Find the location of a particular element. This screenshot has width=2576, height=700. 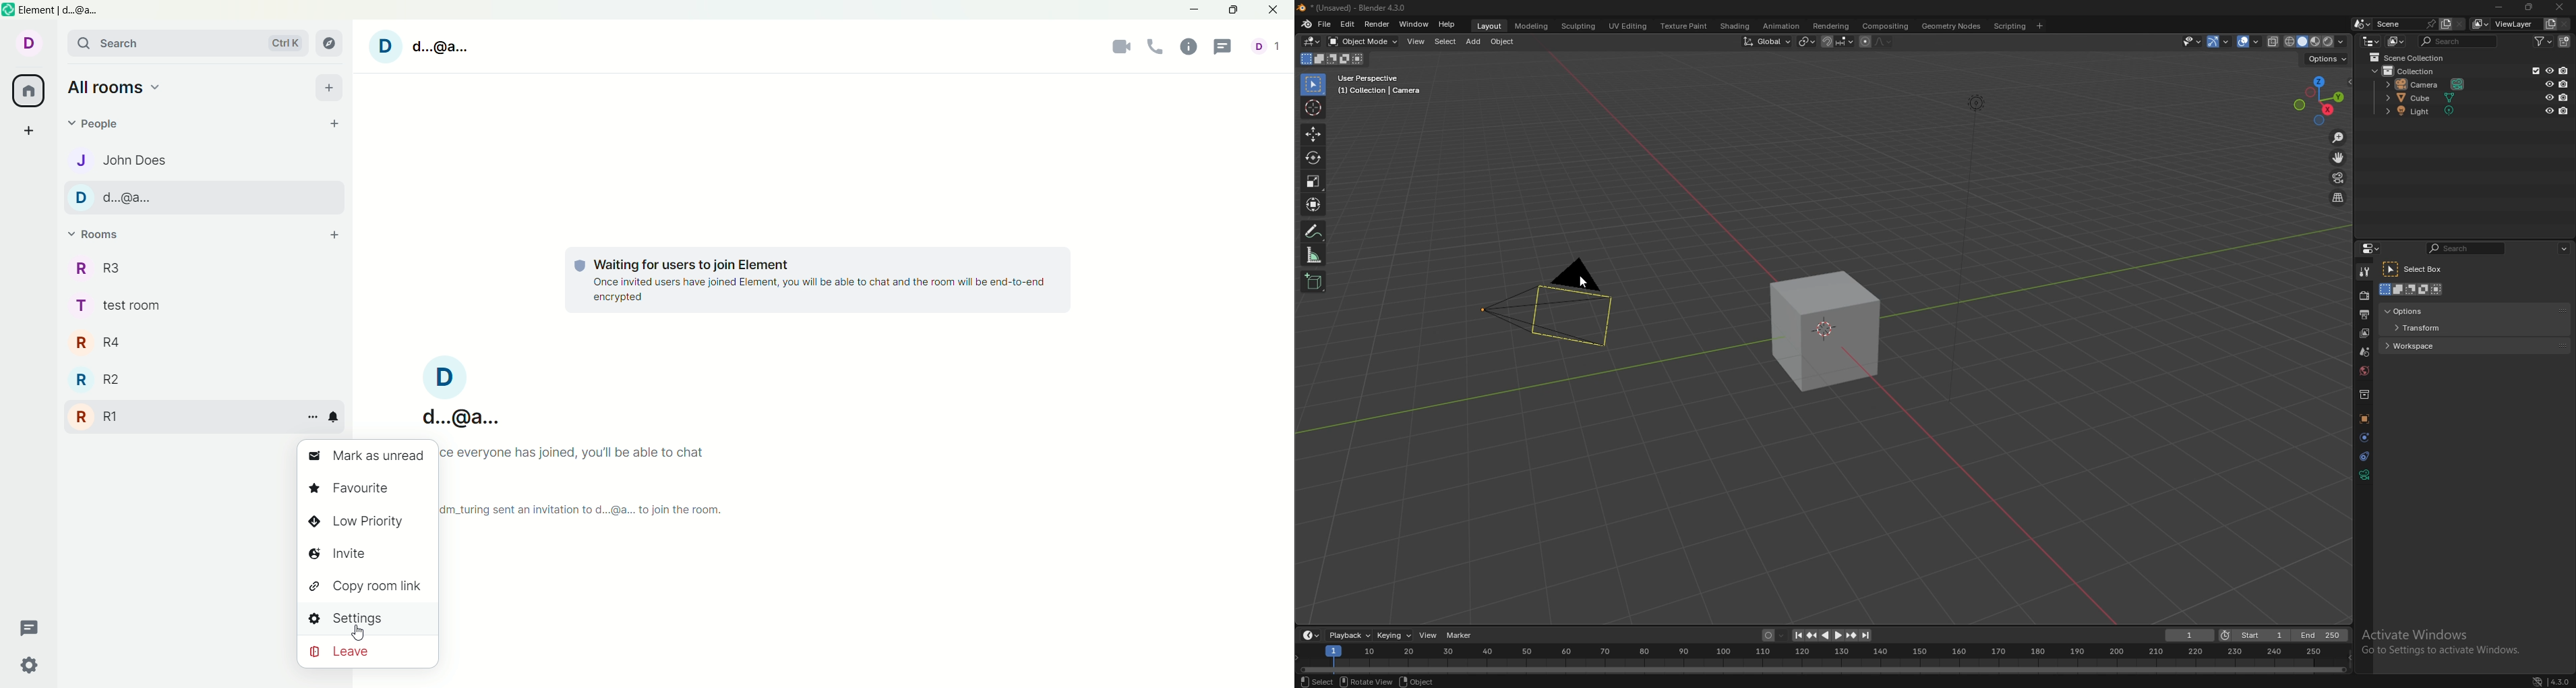

room info is located at coordinates (1191, 48).